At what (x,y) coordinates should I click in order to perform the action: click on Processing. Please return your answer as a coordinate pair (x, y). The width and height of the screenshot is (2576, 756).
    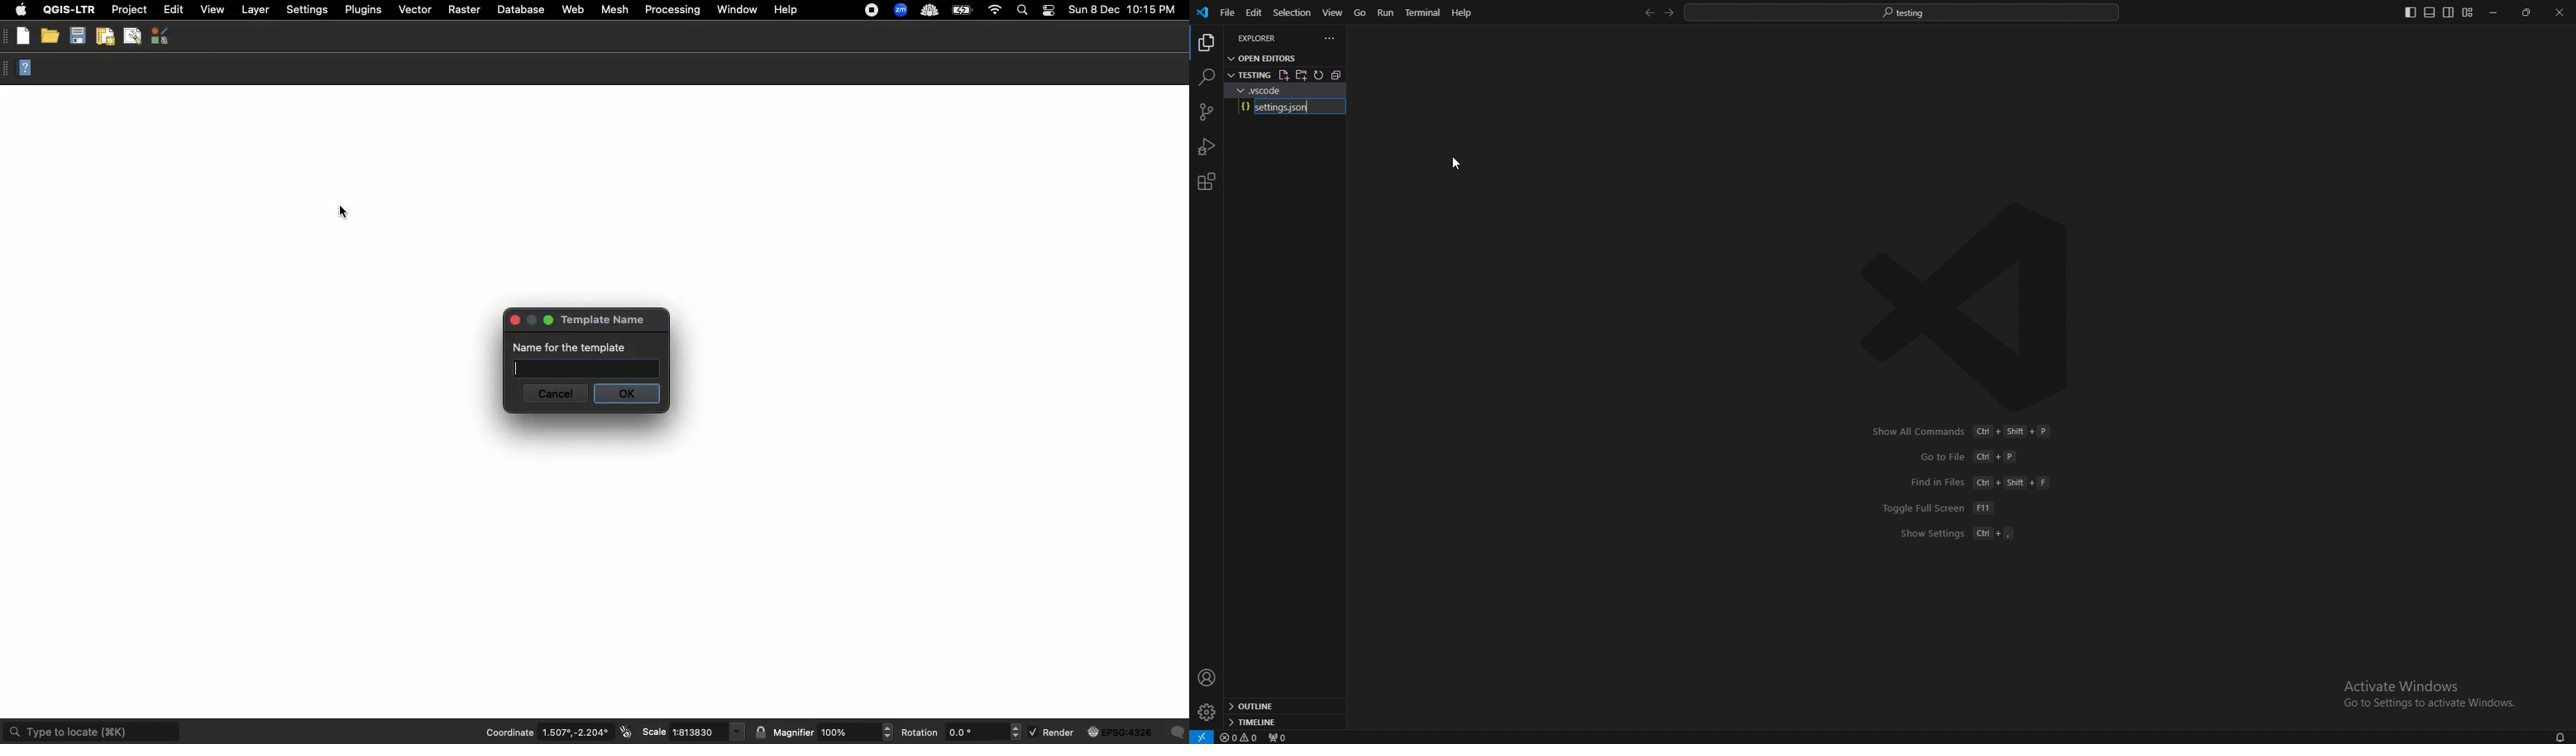
    Looking at the image, I should click on (672, 8).